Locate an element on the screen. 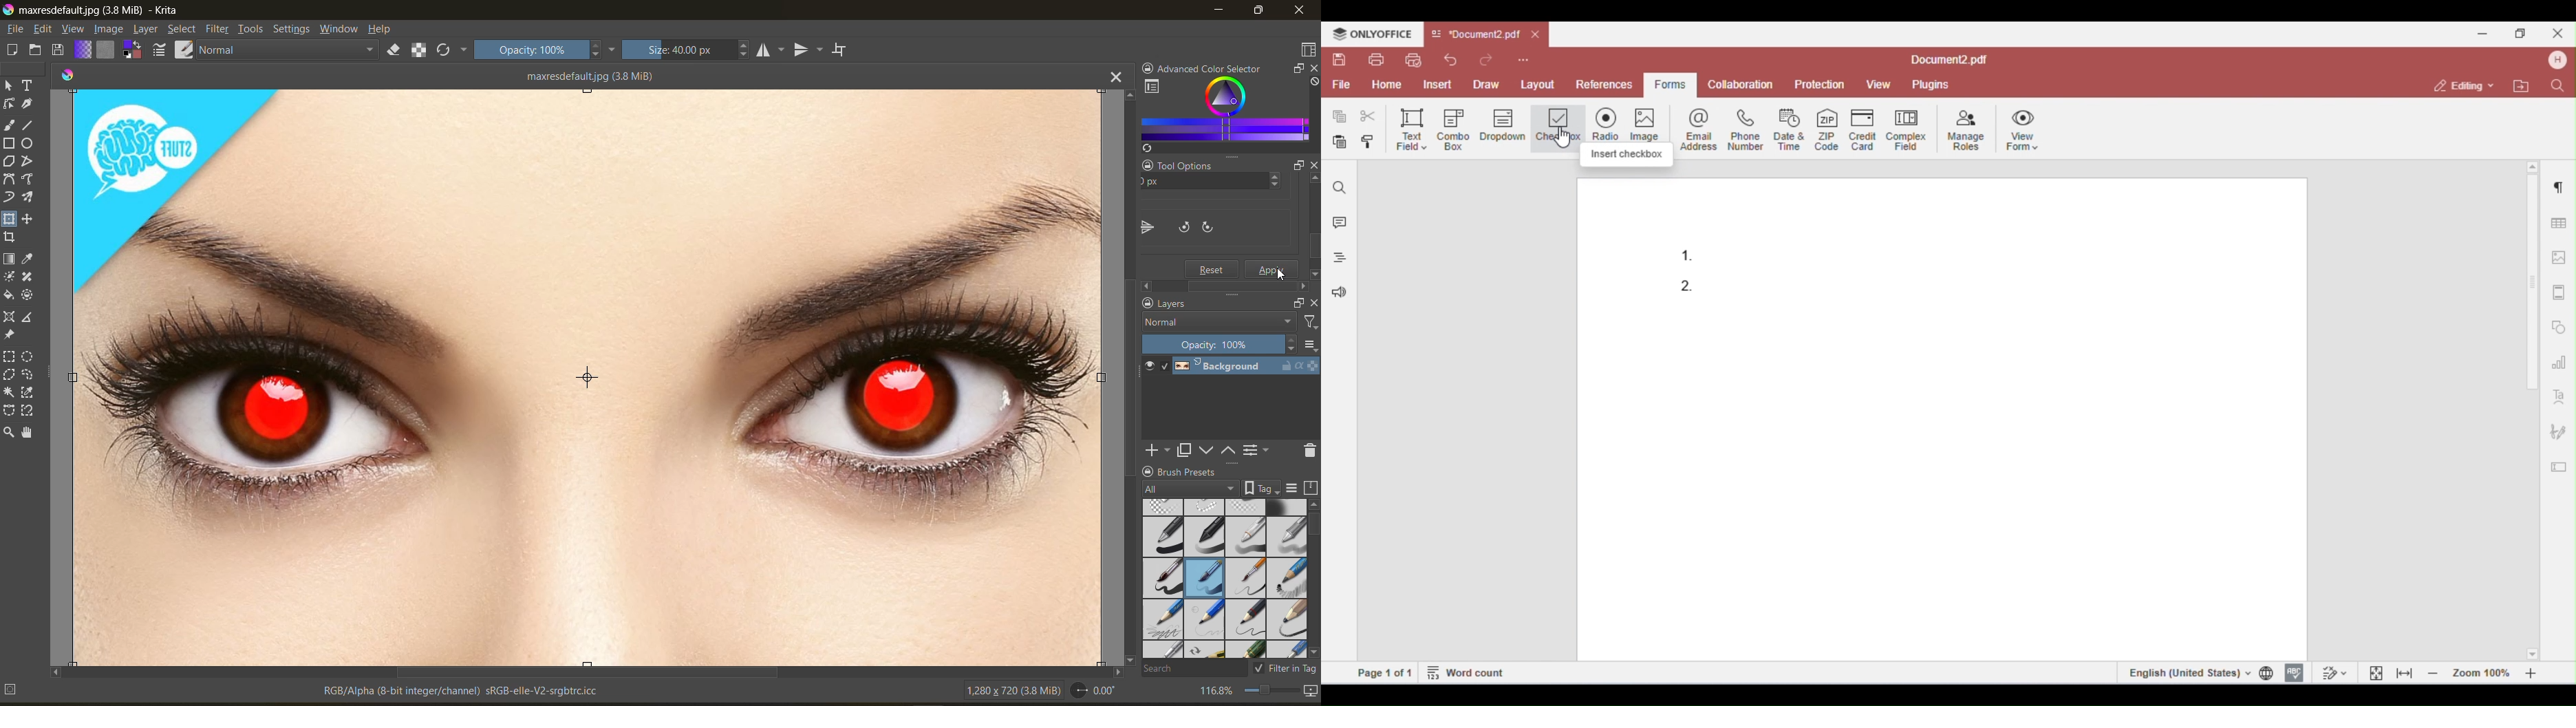 This screenshot has height=728, width=2576. image is located at coordinates (110, 29).